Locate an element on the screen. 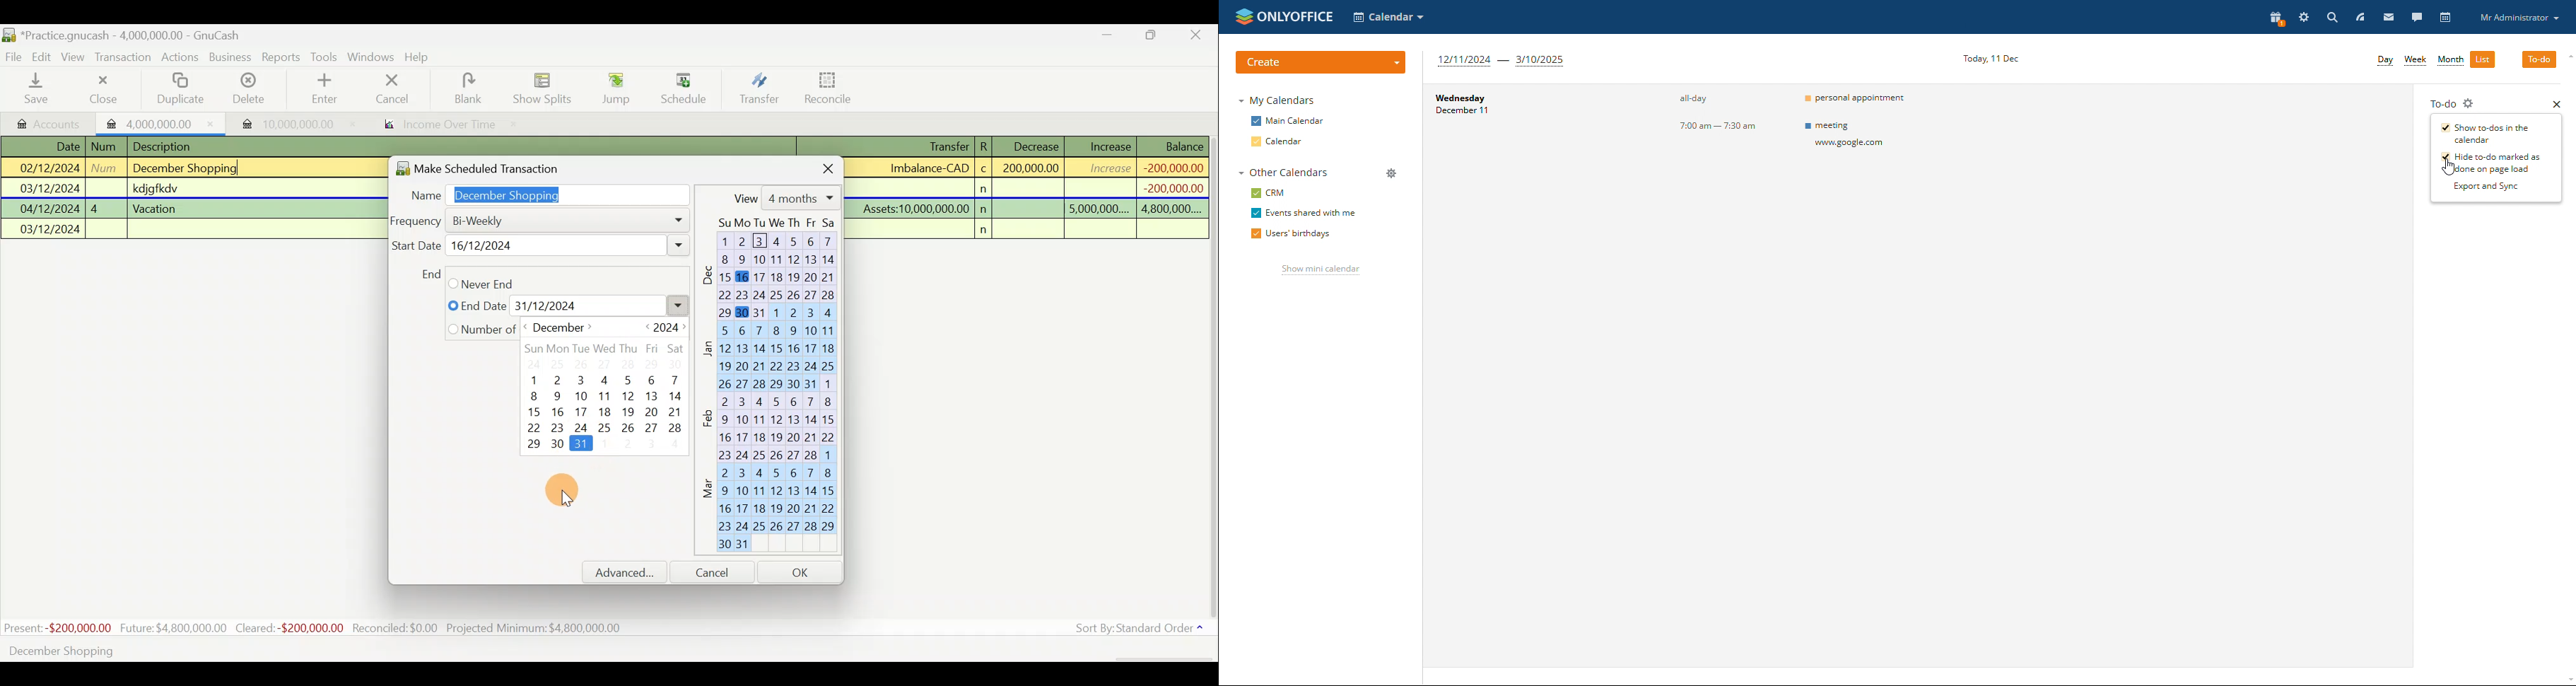  Cursor is located at coordinates (562, 492).